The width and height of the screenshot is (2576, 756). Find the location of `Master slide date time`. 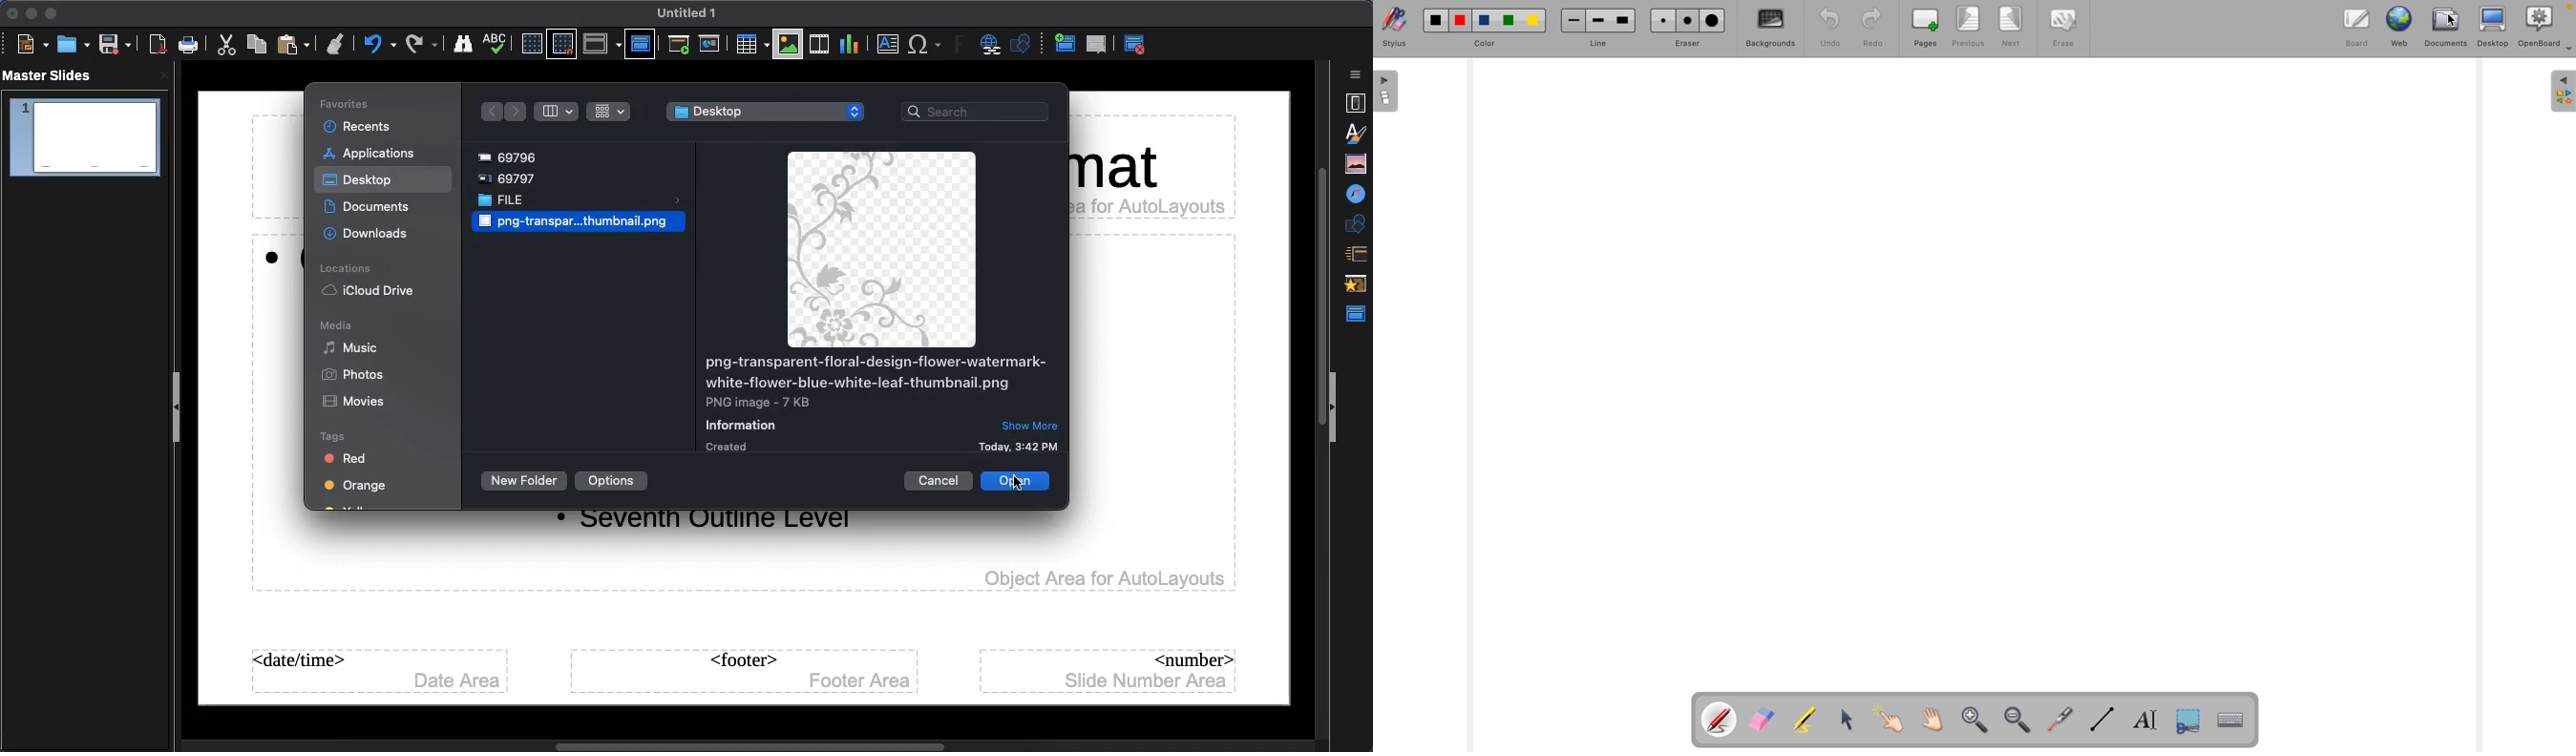

Master slide date time is located at coordinates (376, 672).